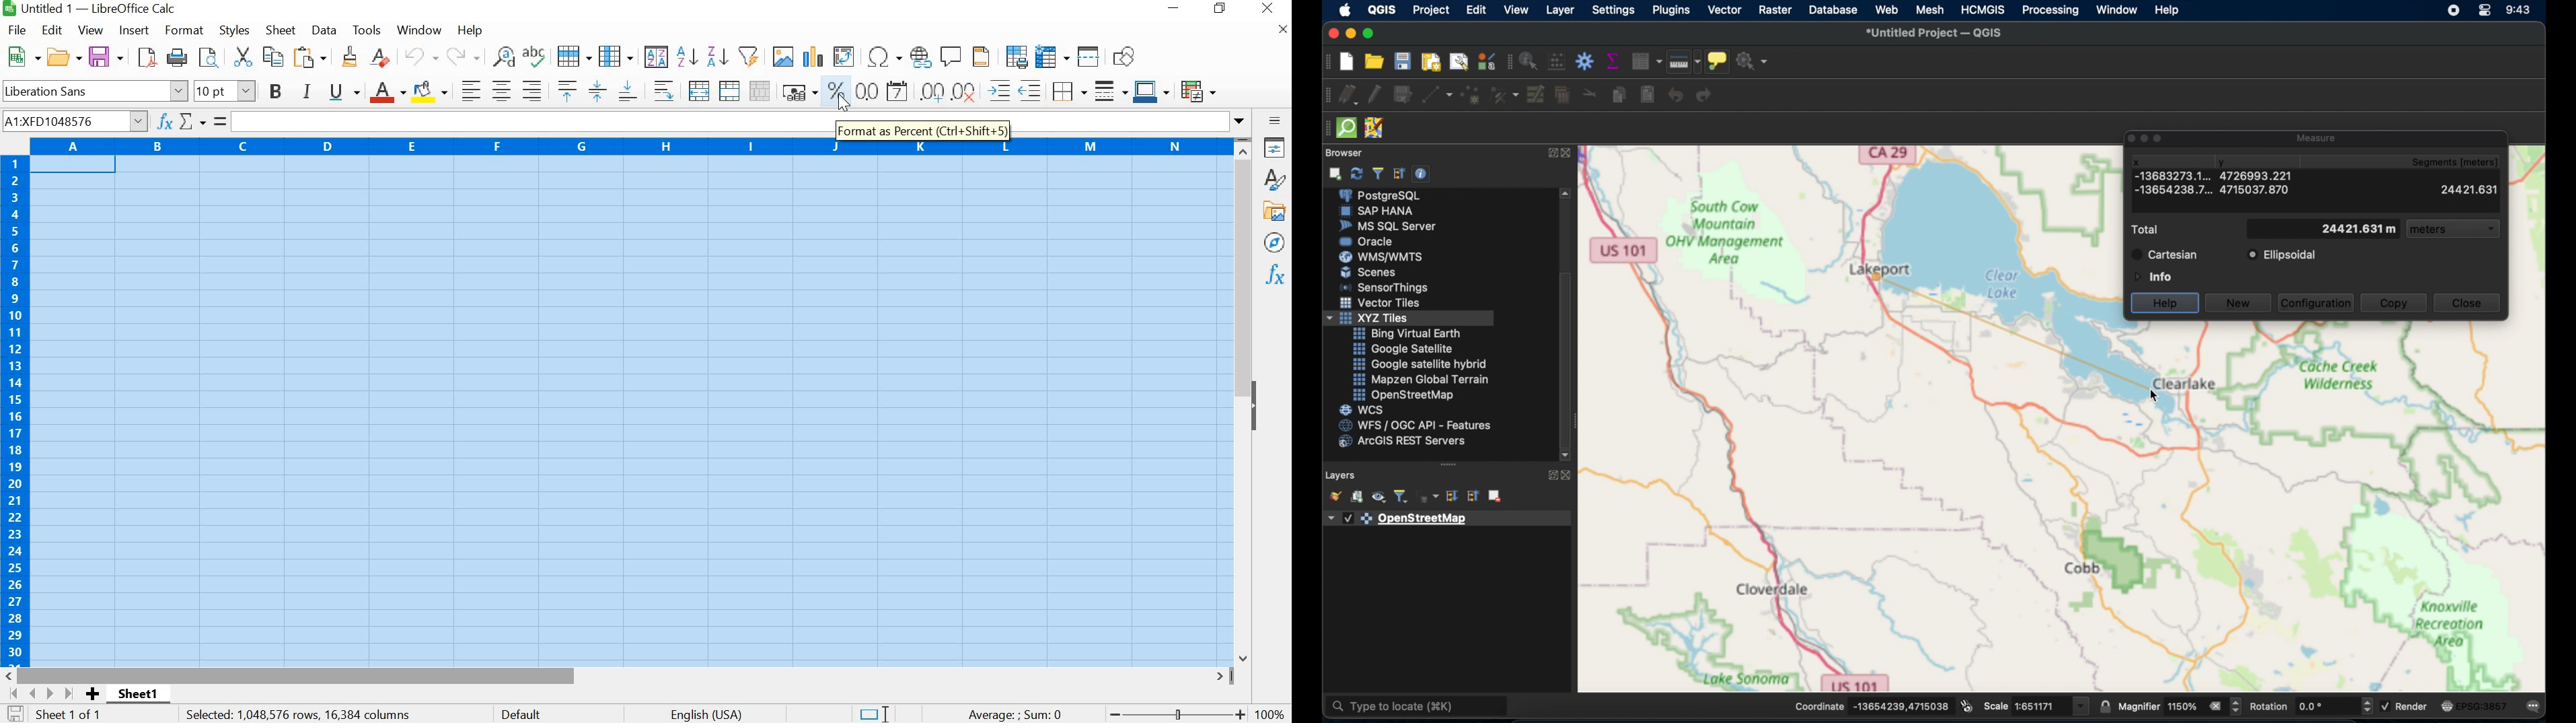 The image size is (2576, 728). What do you see at coordinates (655, 59) in the screenshot?
I see `SORT` at bounding box center [655, 59].